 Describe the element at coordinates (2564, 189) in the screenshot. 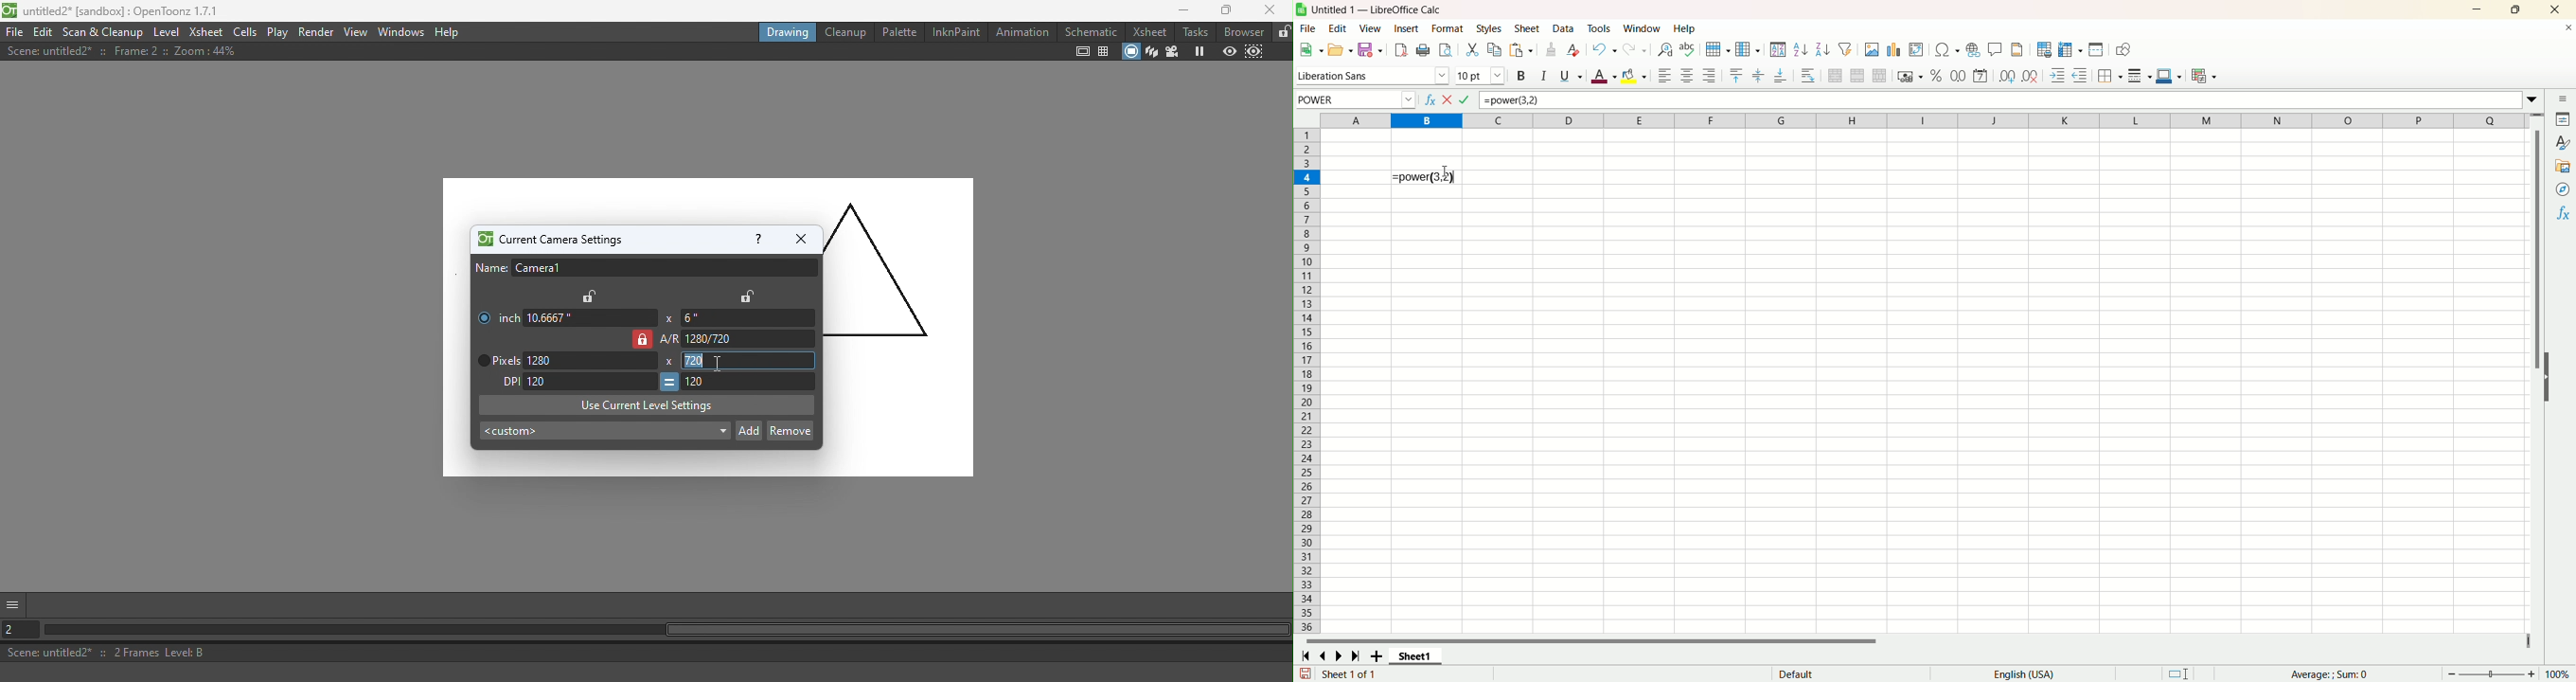

I see `navigator` at that location.